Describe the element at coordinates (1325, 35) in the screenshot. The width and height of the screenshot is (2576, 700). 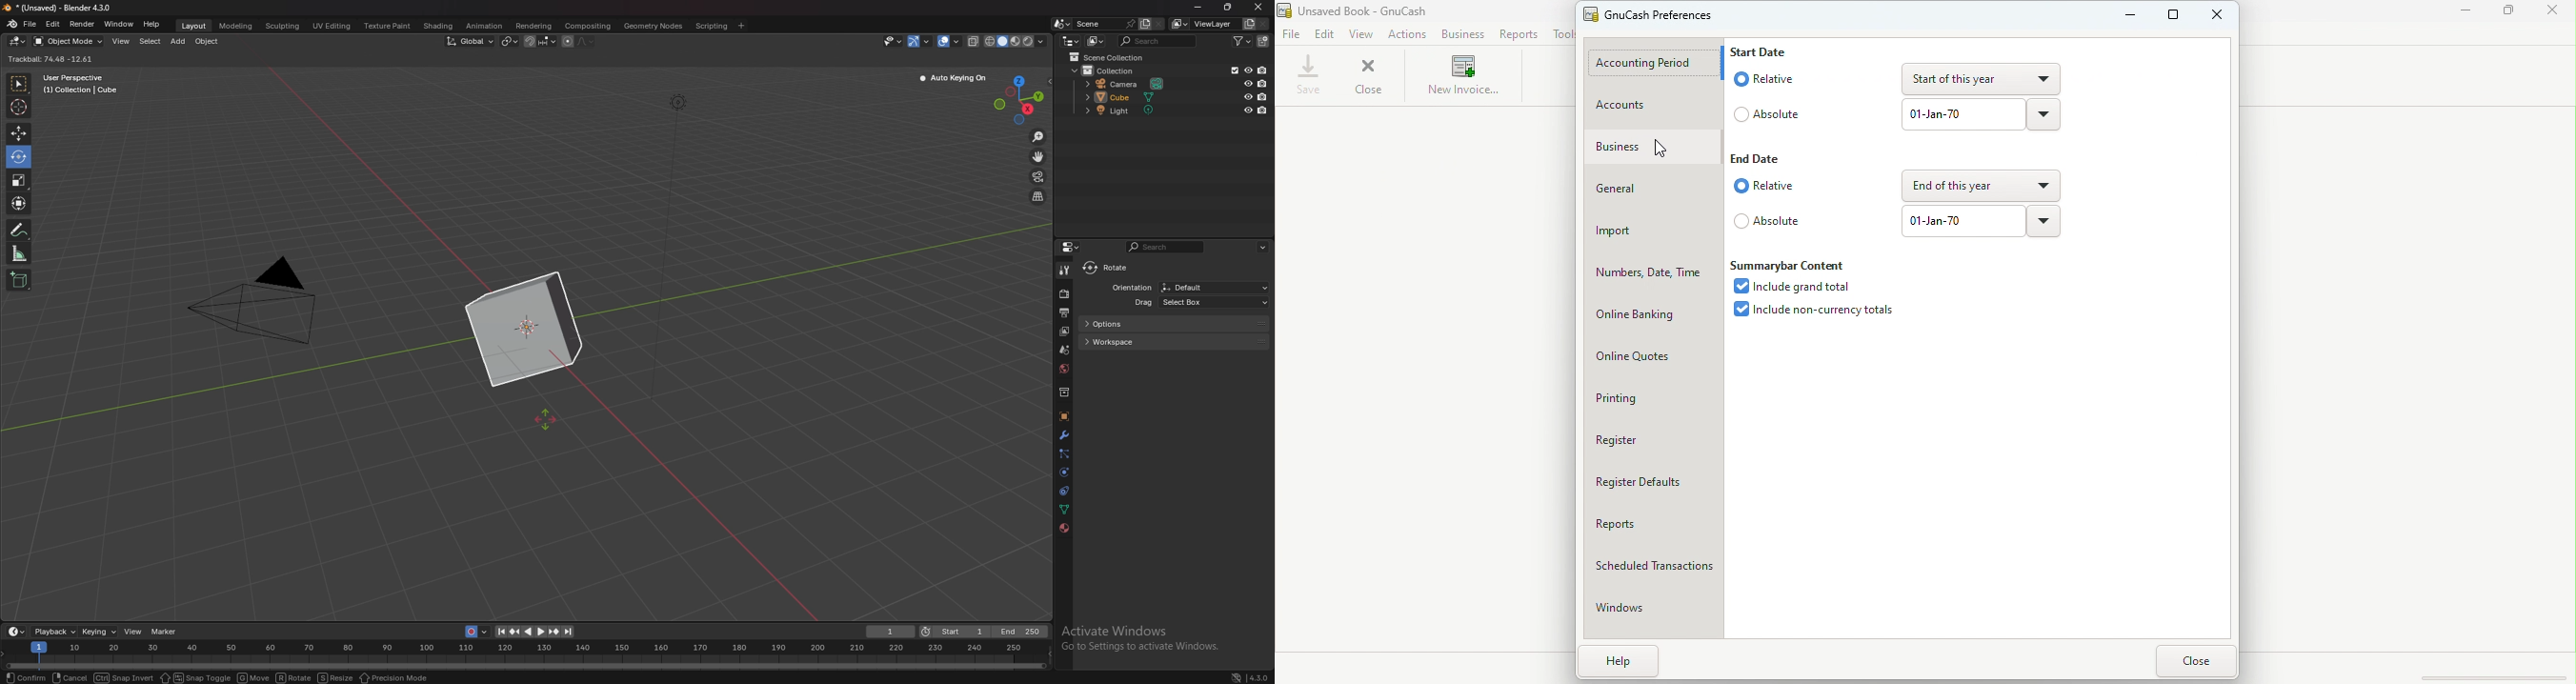
I see `Edit` at that location.